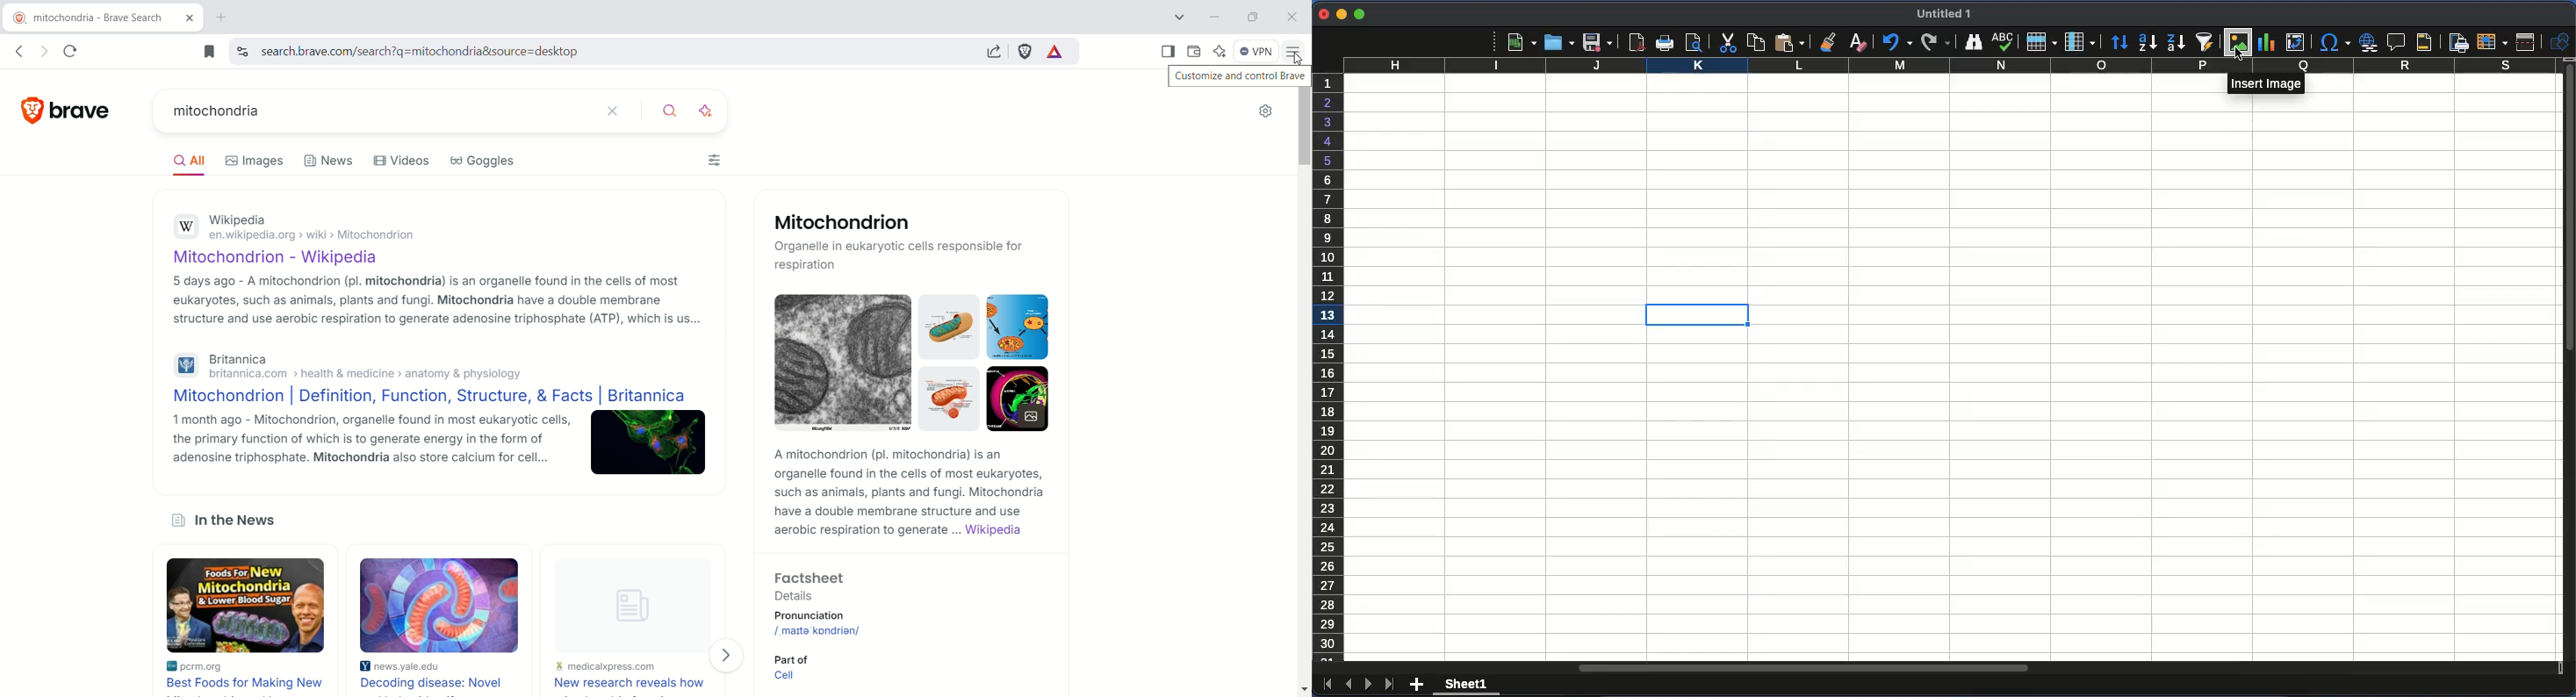  Describe the element at coordinates (1369, 684) in the screenshot. I see `next sheet` at that location.